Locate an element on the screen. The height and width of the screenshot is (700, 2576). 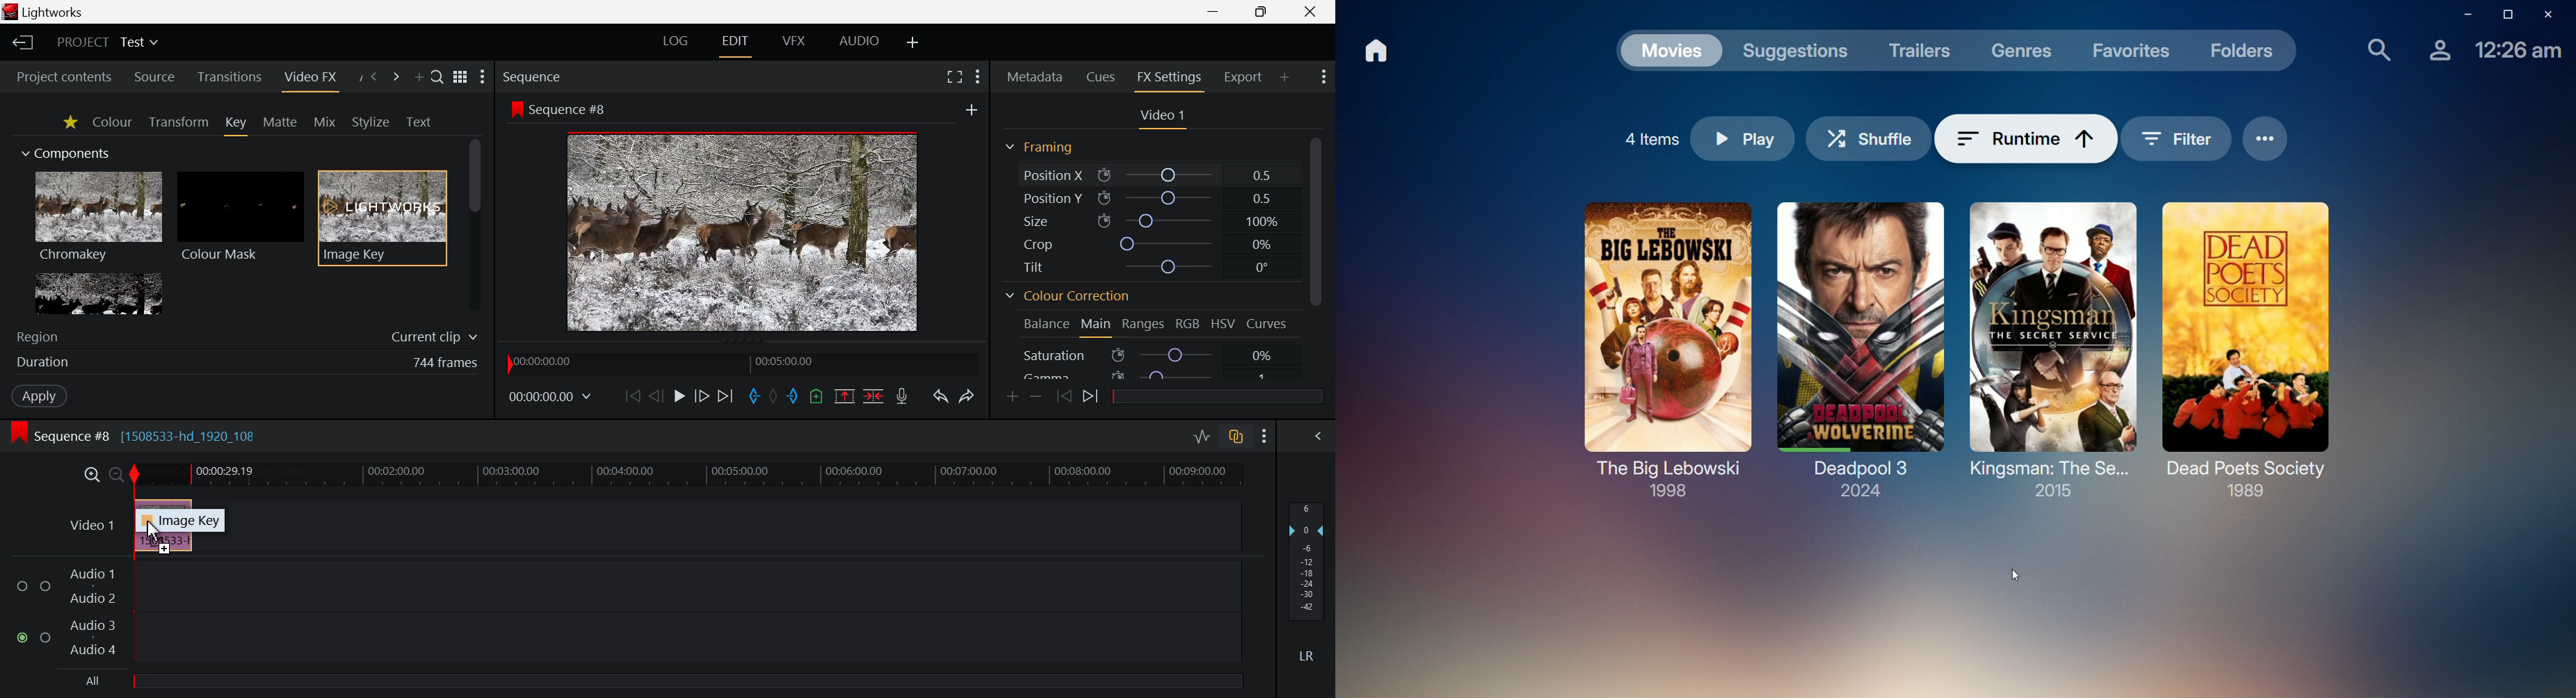
size is located at coordinates (1168, 222).